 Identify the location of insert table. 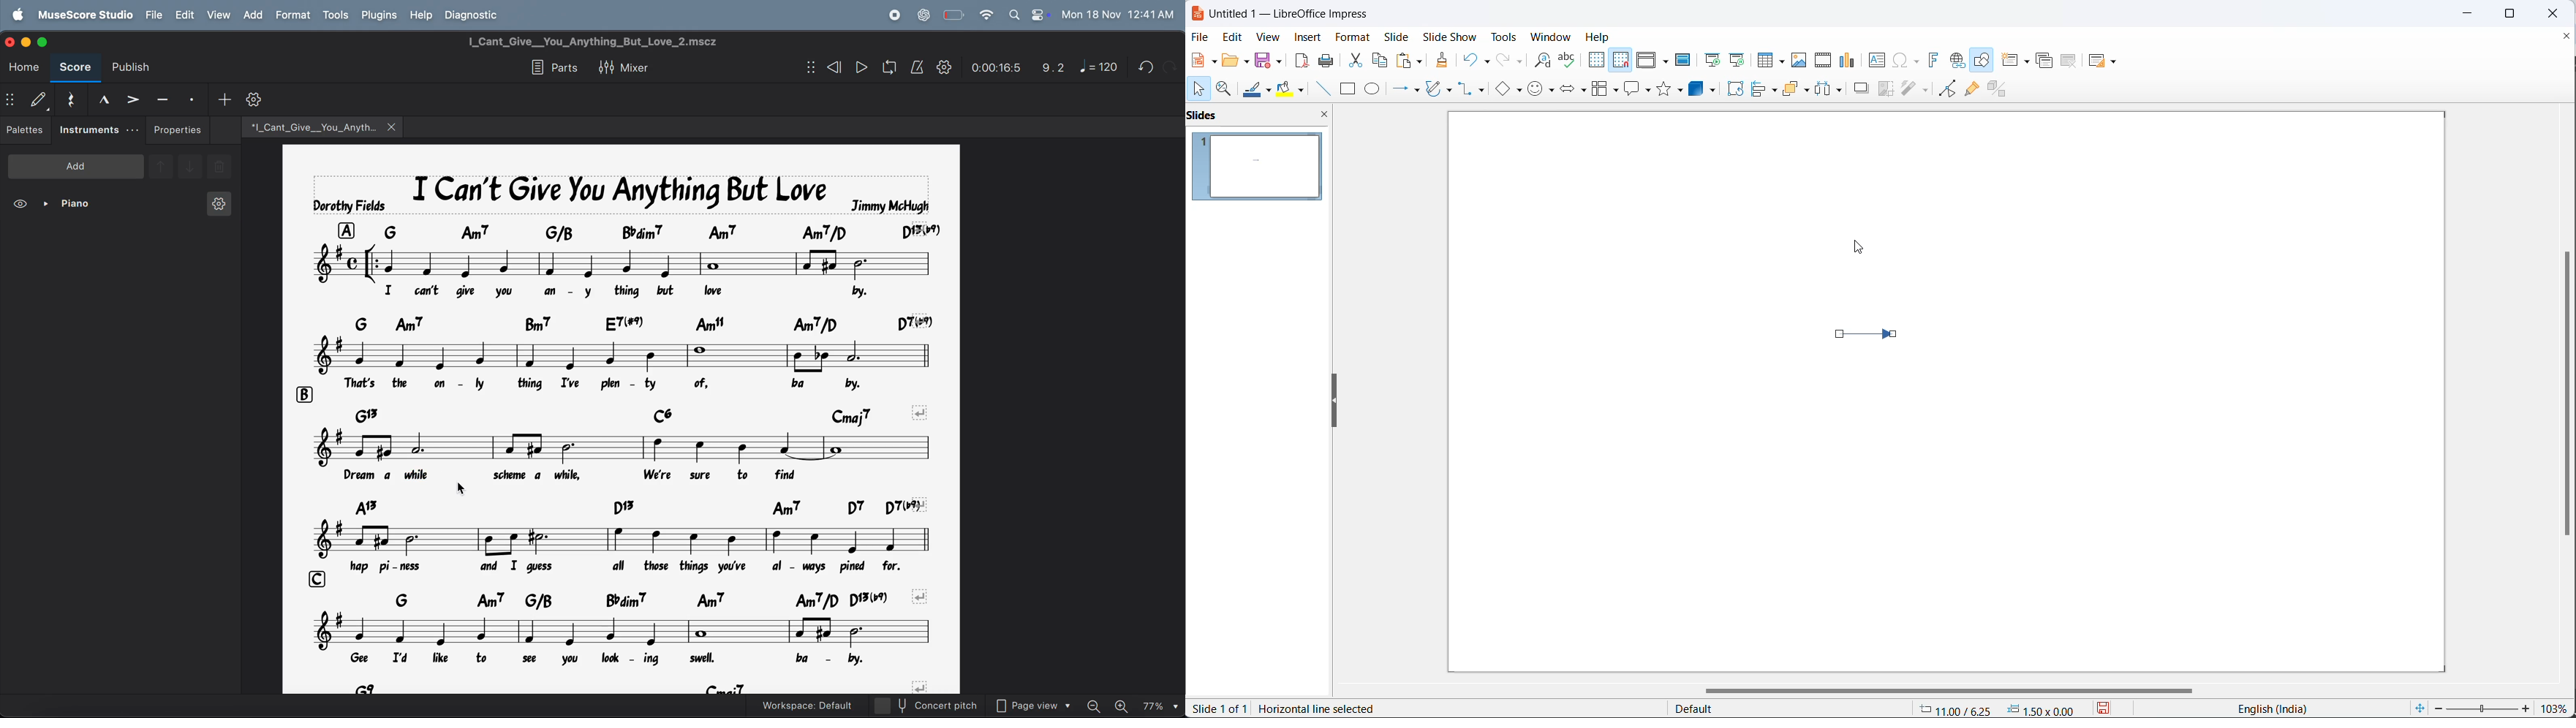
(1769, 59).